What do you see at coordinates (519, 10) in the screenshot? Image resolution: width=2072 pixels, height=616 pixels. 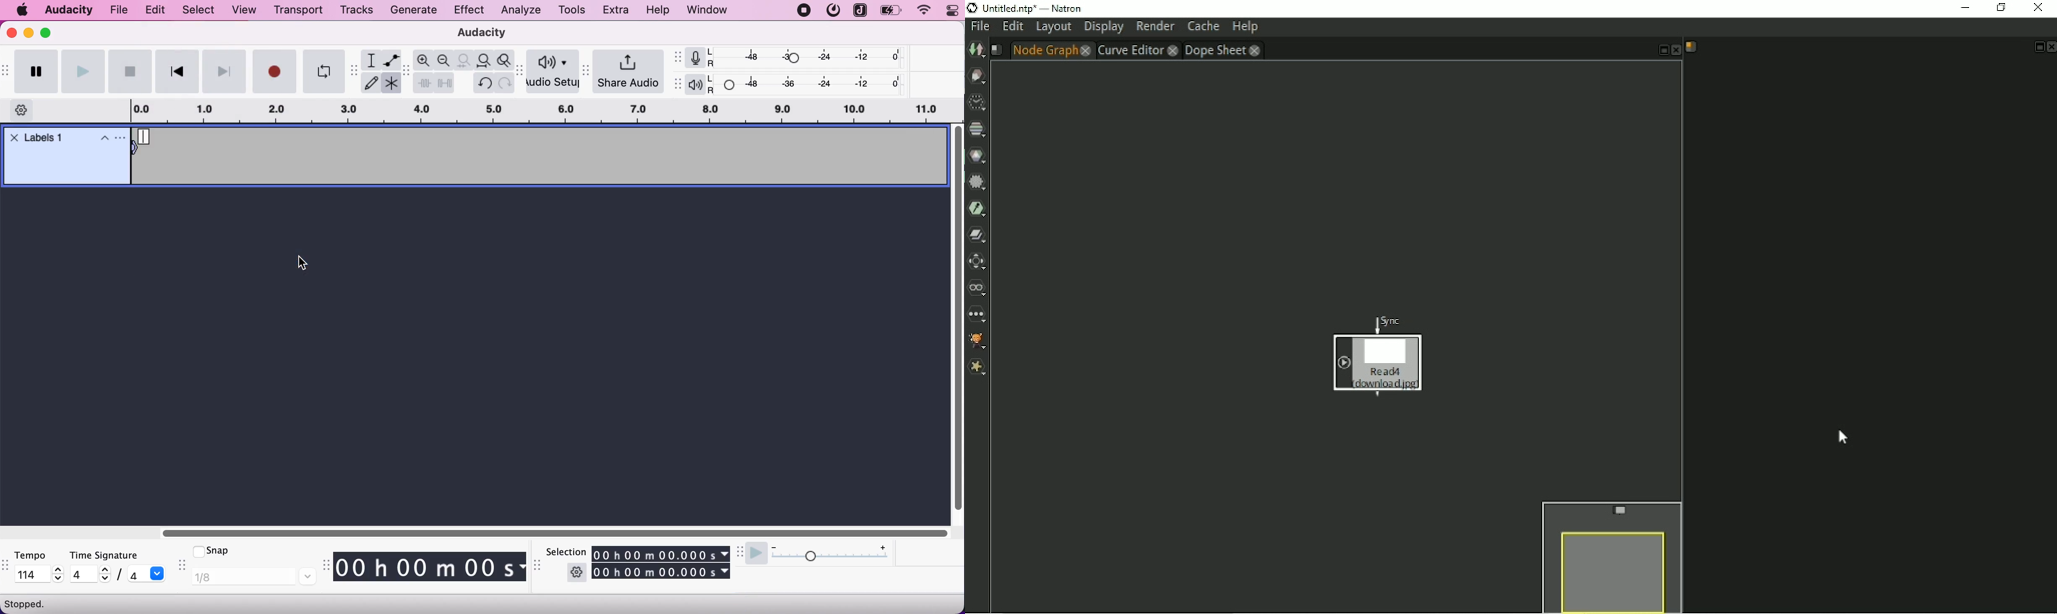 I see `analyze` at bounding box center [519, 10].